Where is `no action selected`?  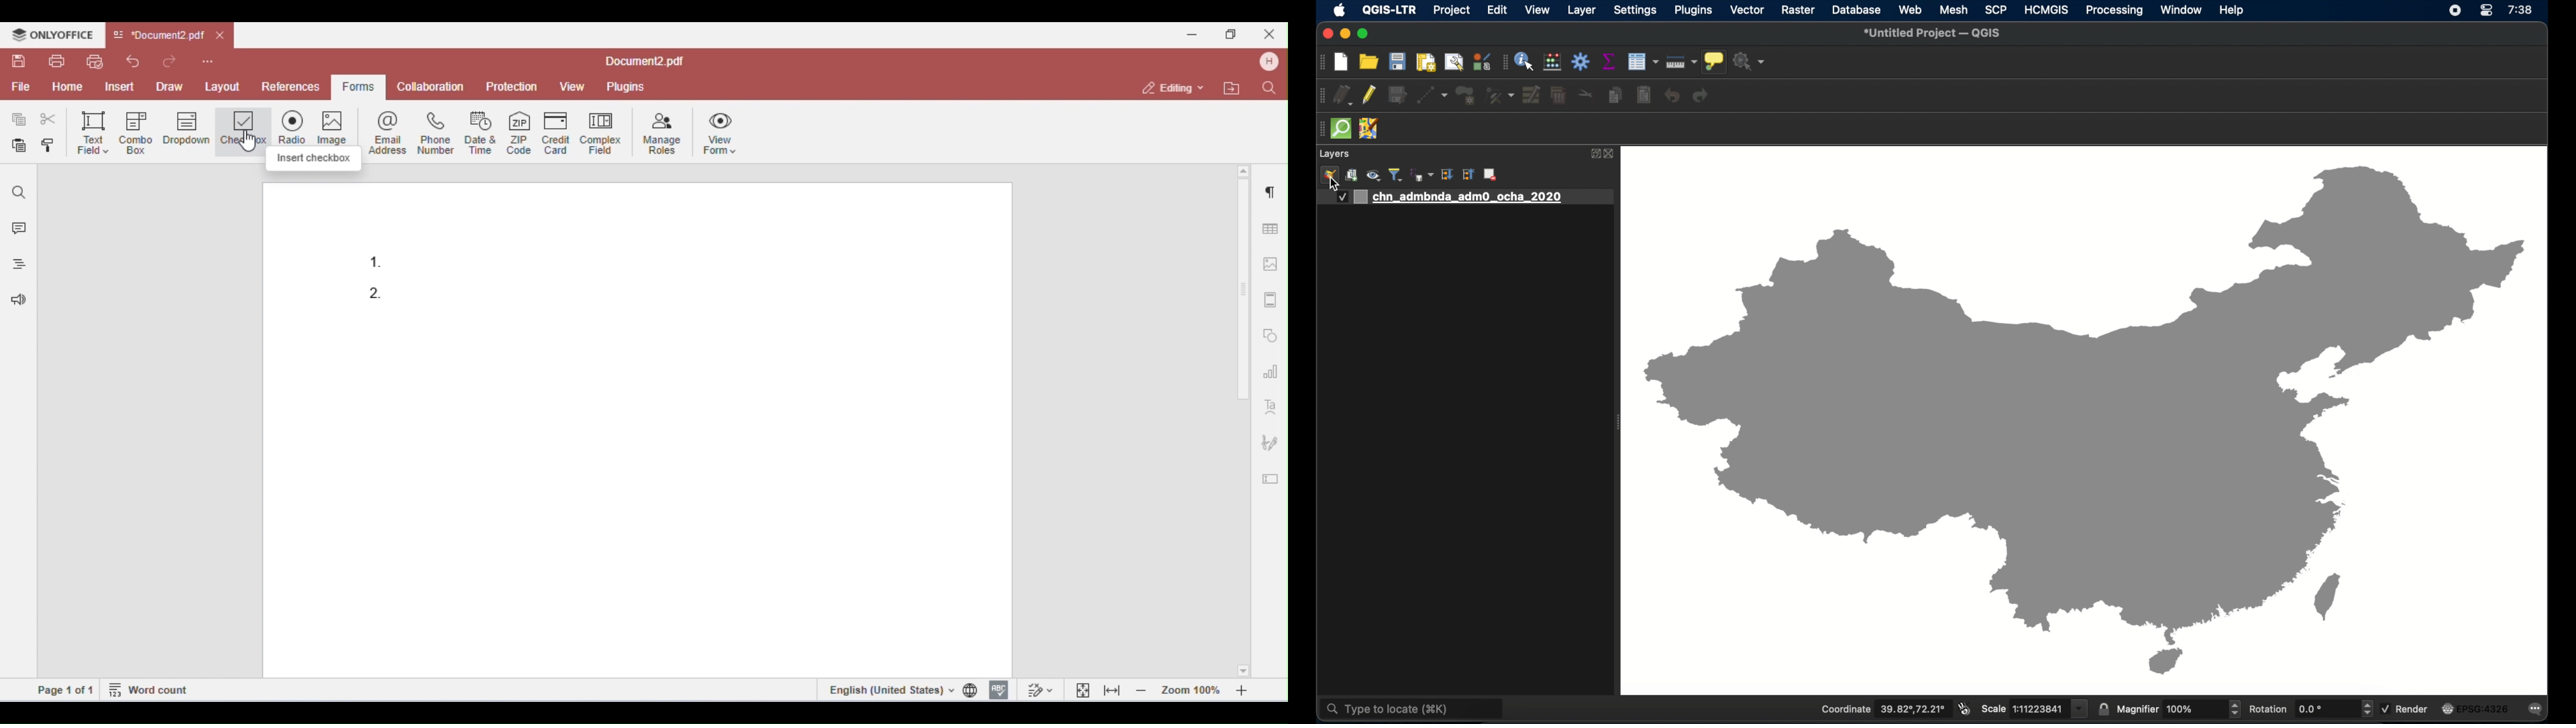 no action selected is located at coordinates (1750, 62).